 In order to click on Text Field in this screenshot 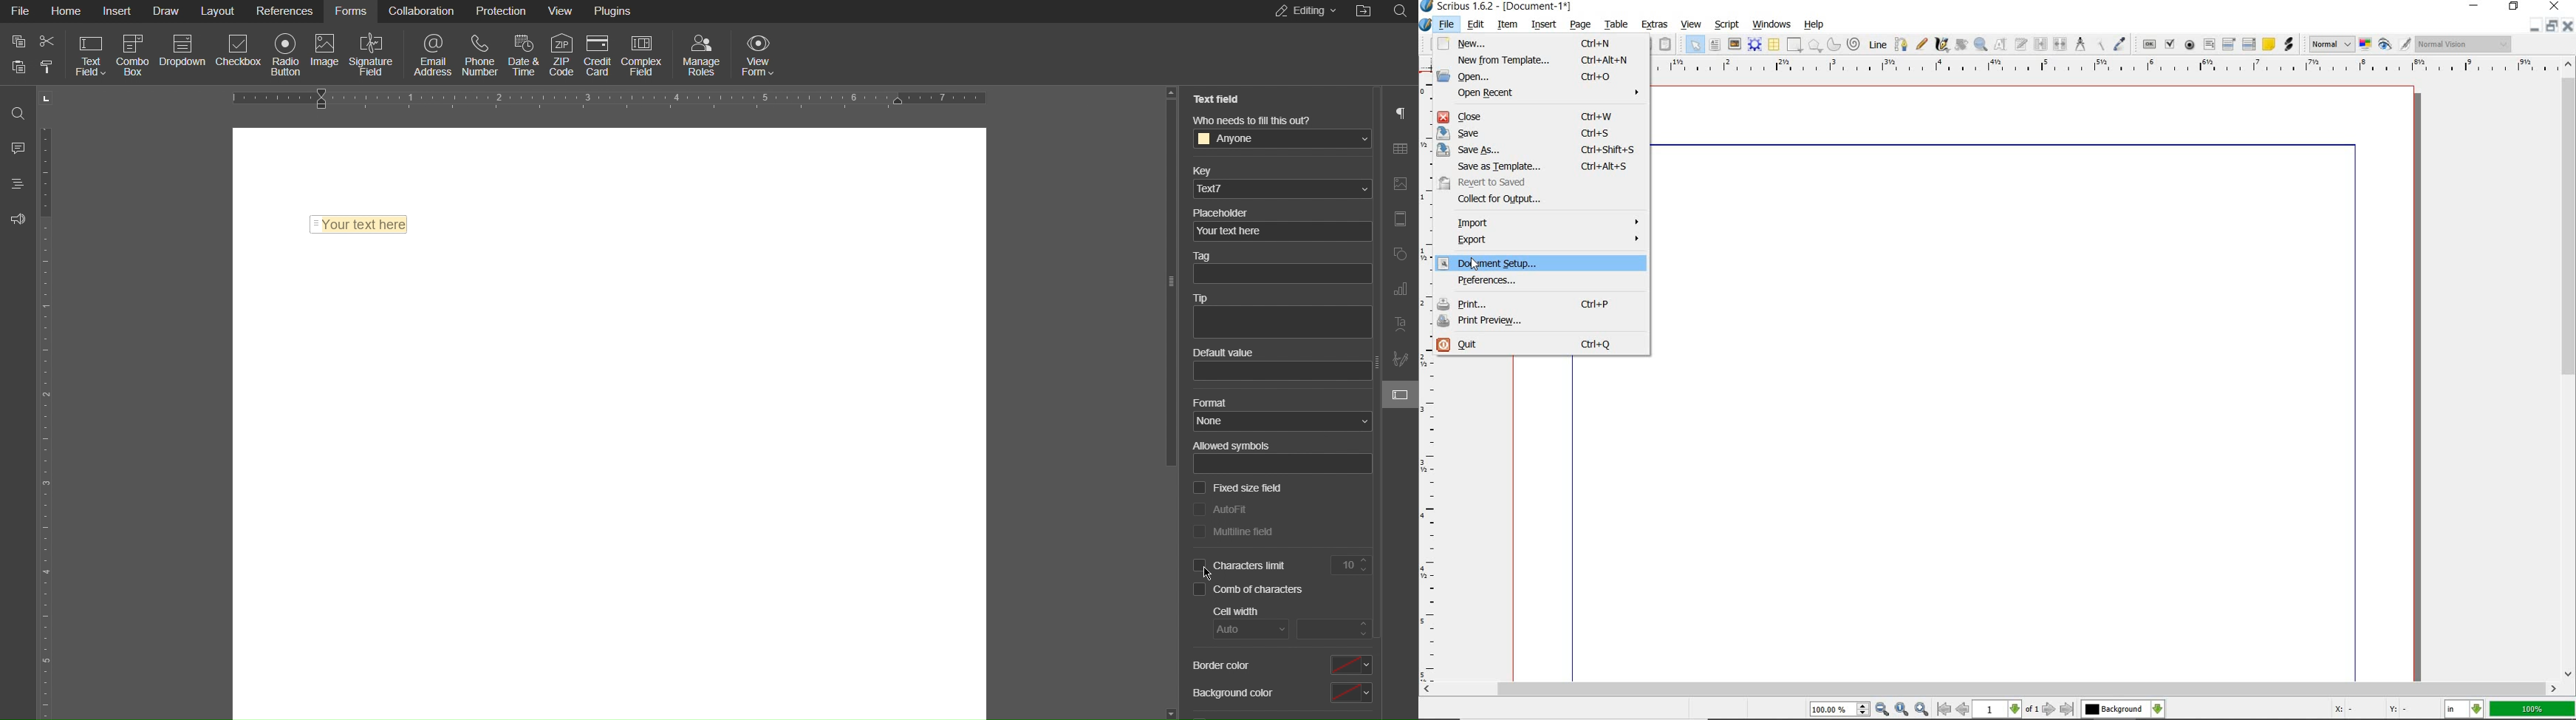, I will do `click(359, 221)`.